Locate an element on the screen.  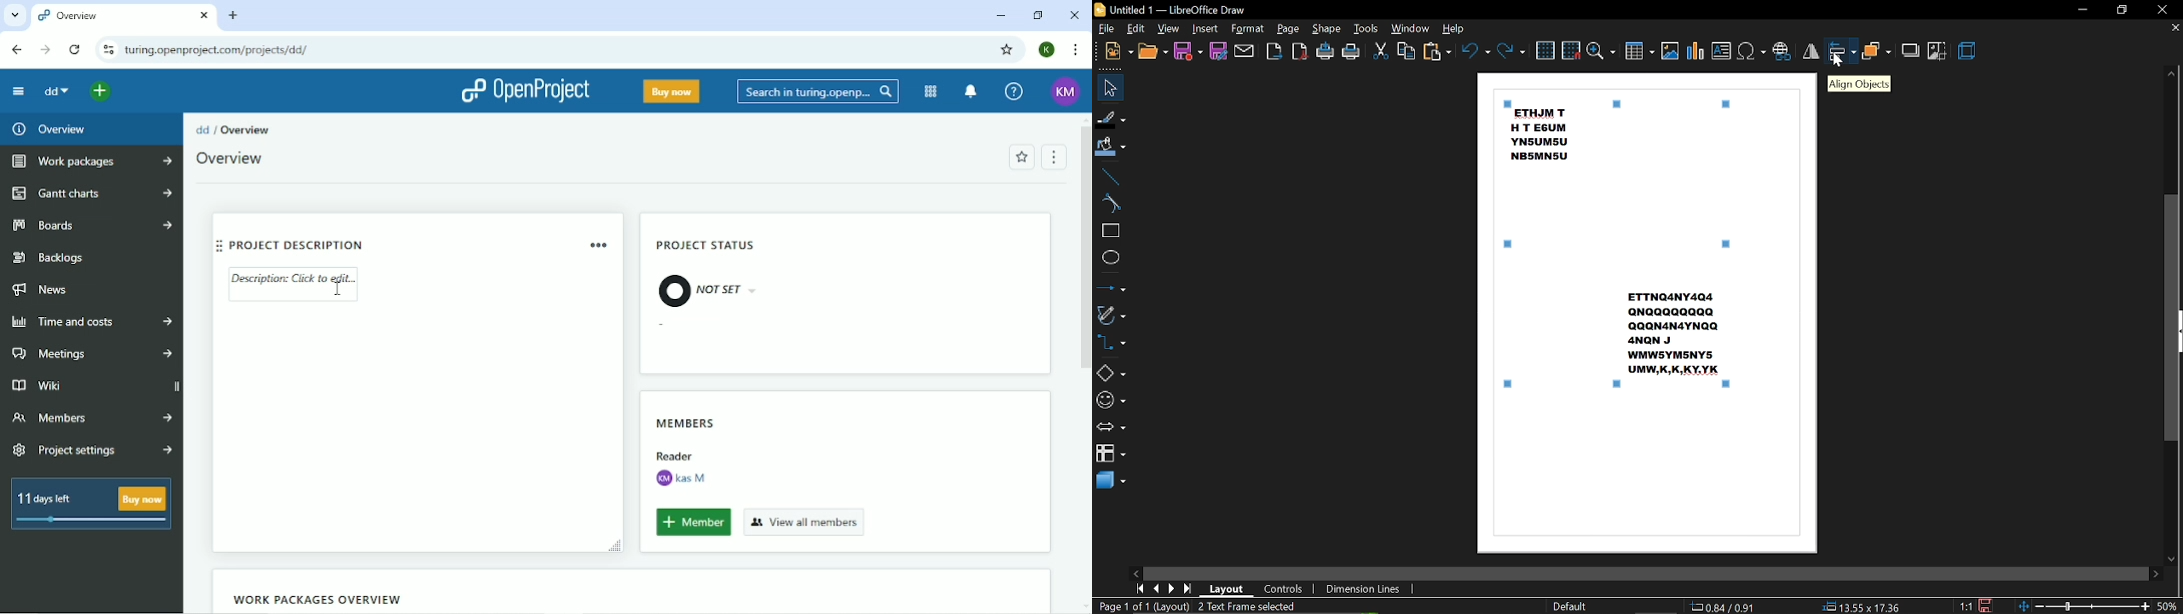
Site is located at coordinates (219, 50).